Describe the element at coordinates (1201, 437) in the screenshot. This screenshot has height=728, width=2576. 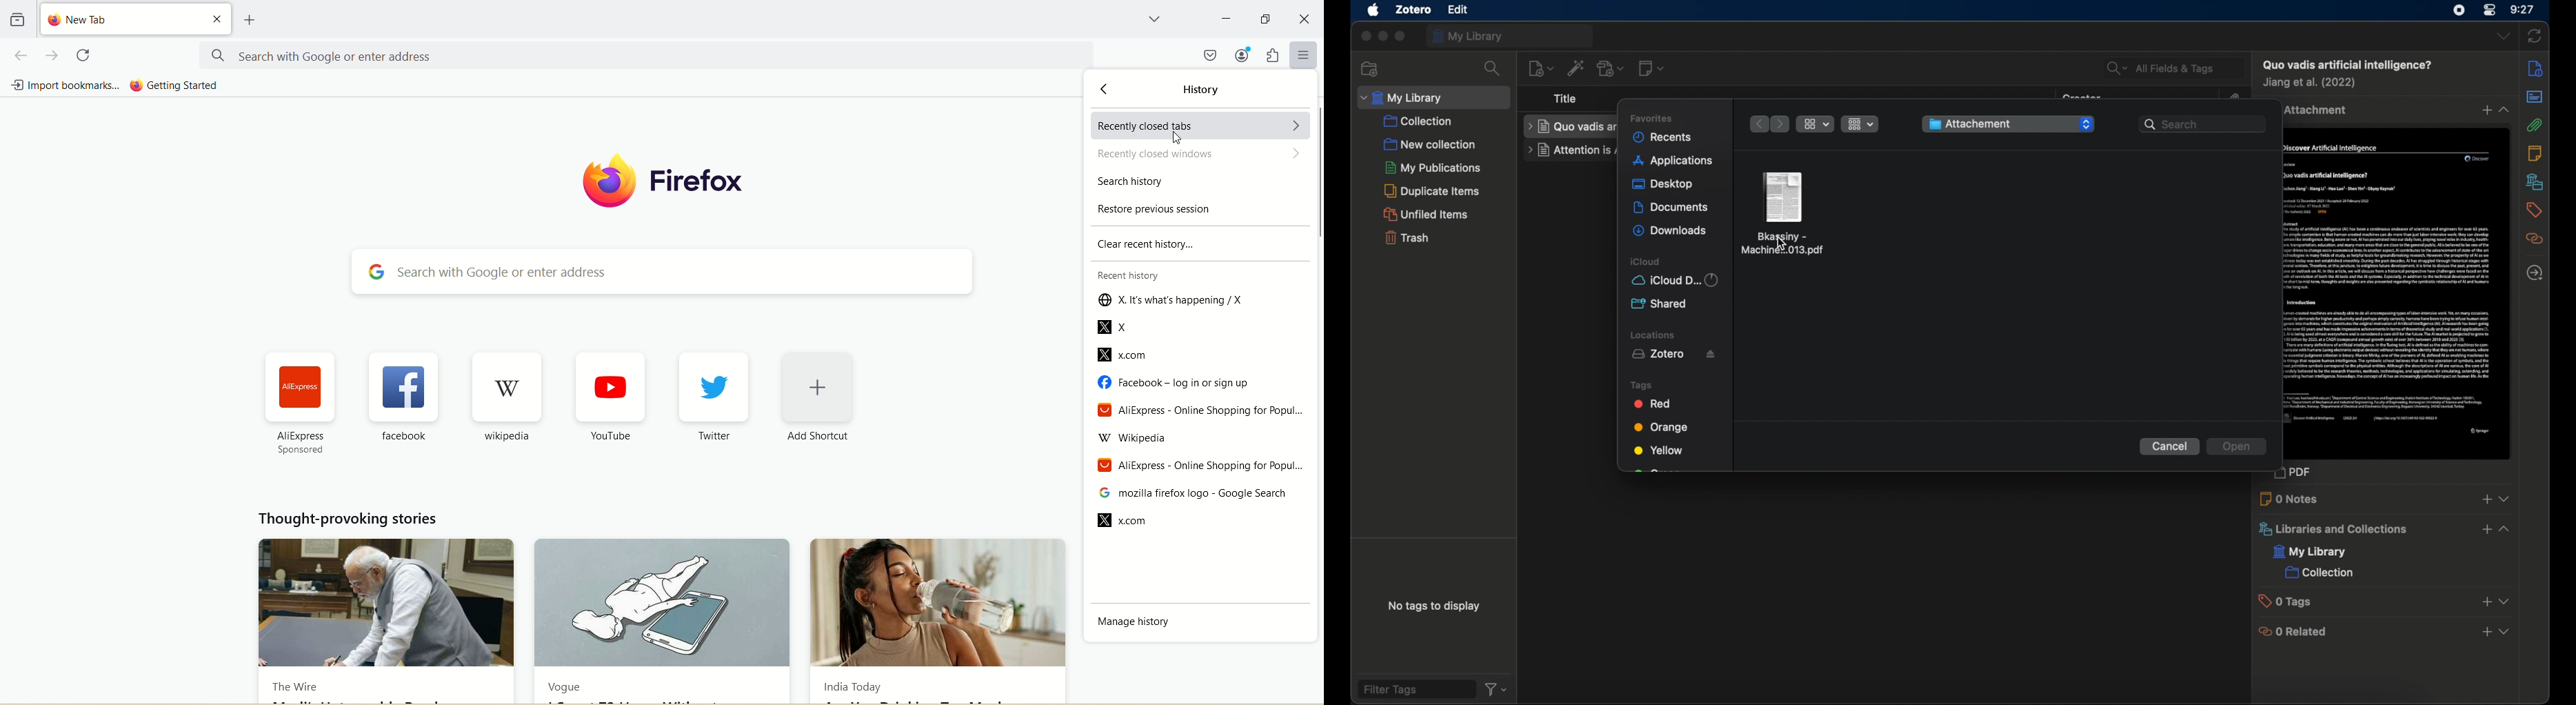
I see `wikipedia` at that location.